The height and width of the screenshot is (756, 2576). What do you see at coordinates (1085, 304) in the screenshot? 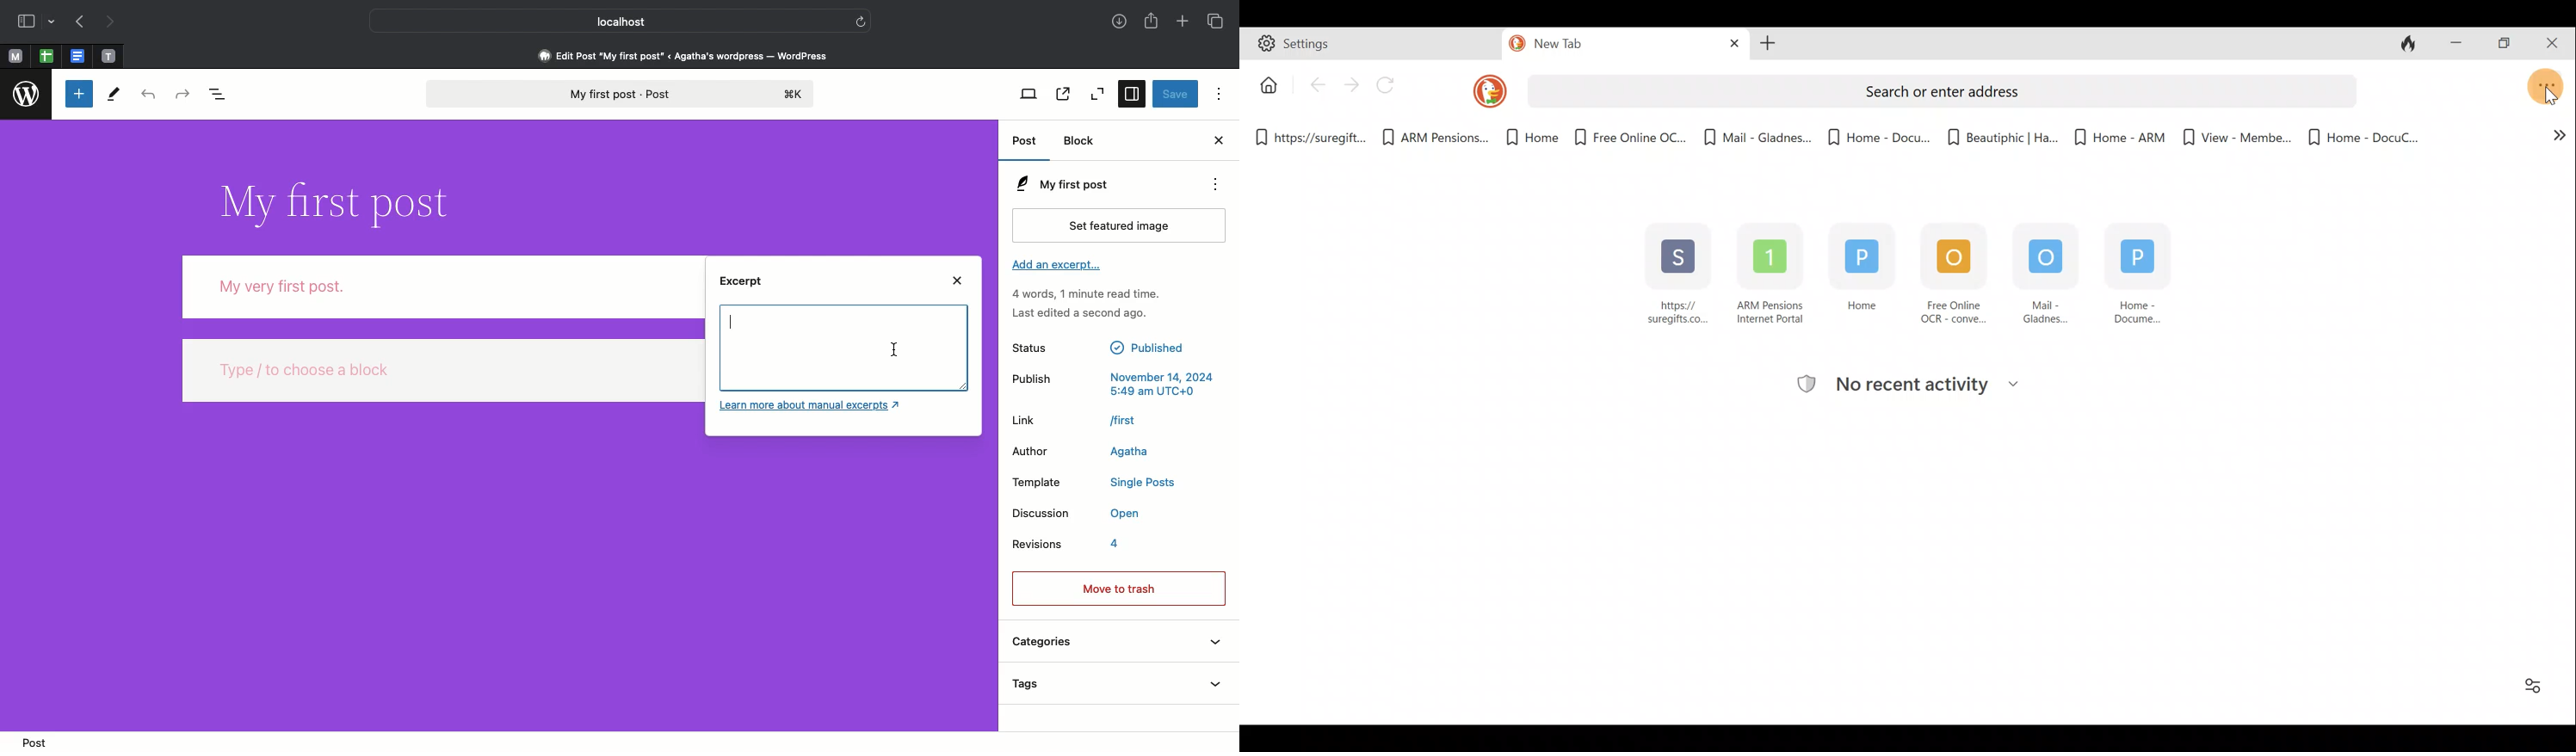
I see `Activity` at bounding box center [1085, 304].